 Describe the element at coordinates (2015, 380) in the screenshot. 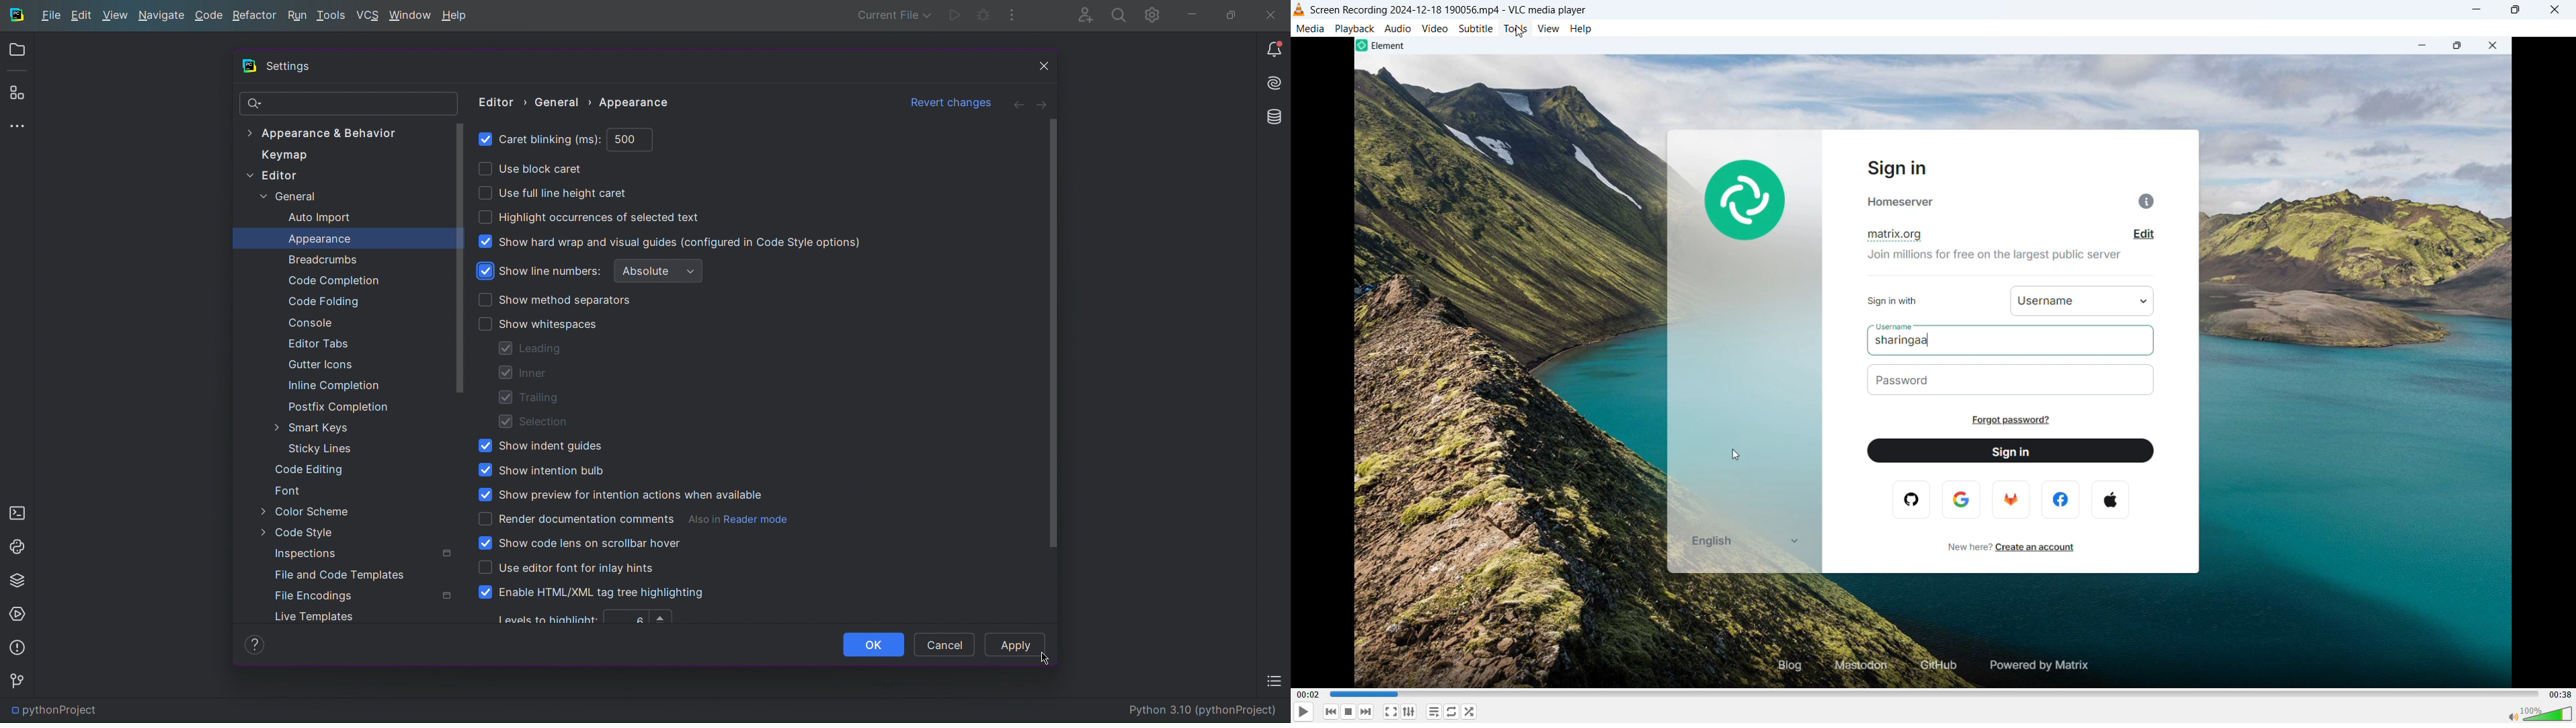

I see `password` at that location.